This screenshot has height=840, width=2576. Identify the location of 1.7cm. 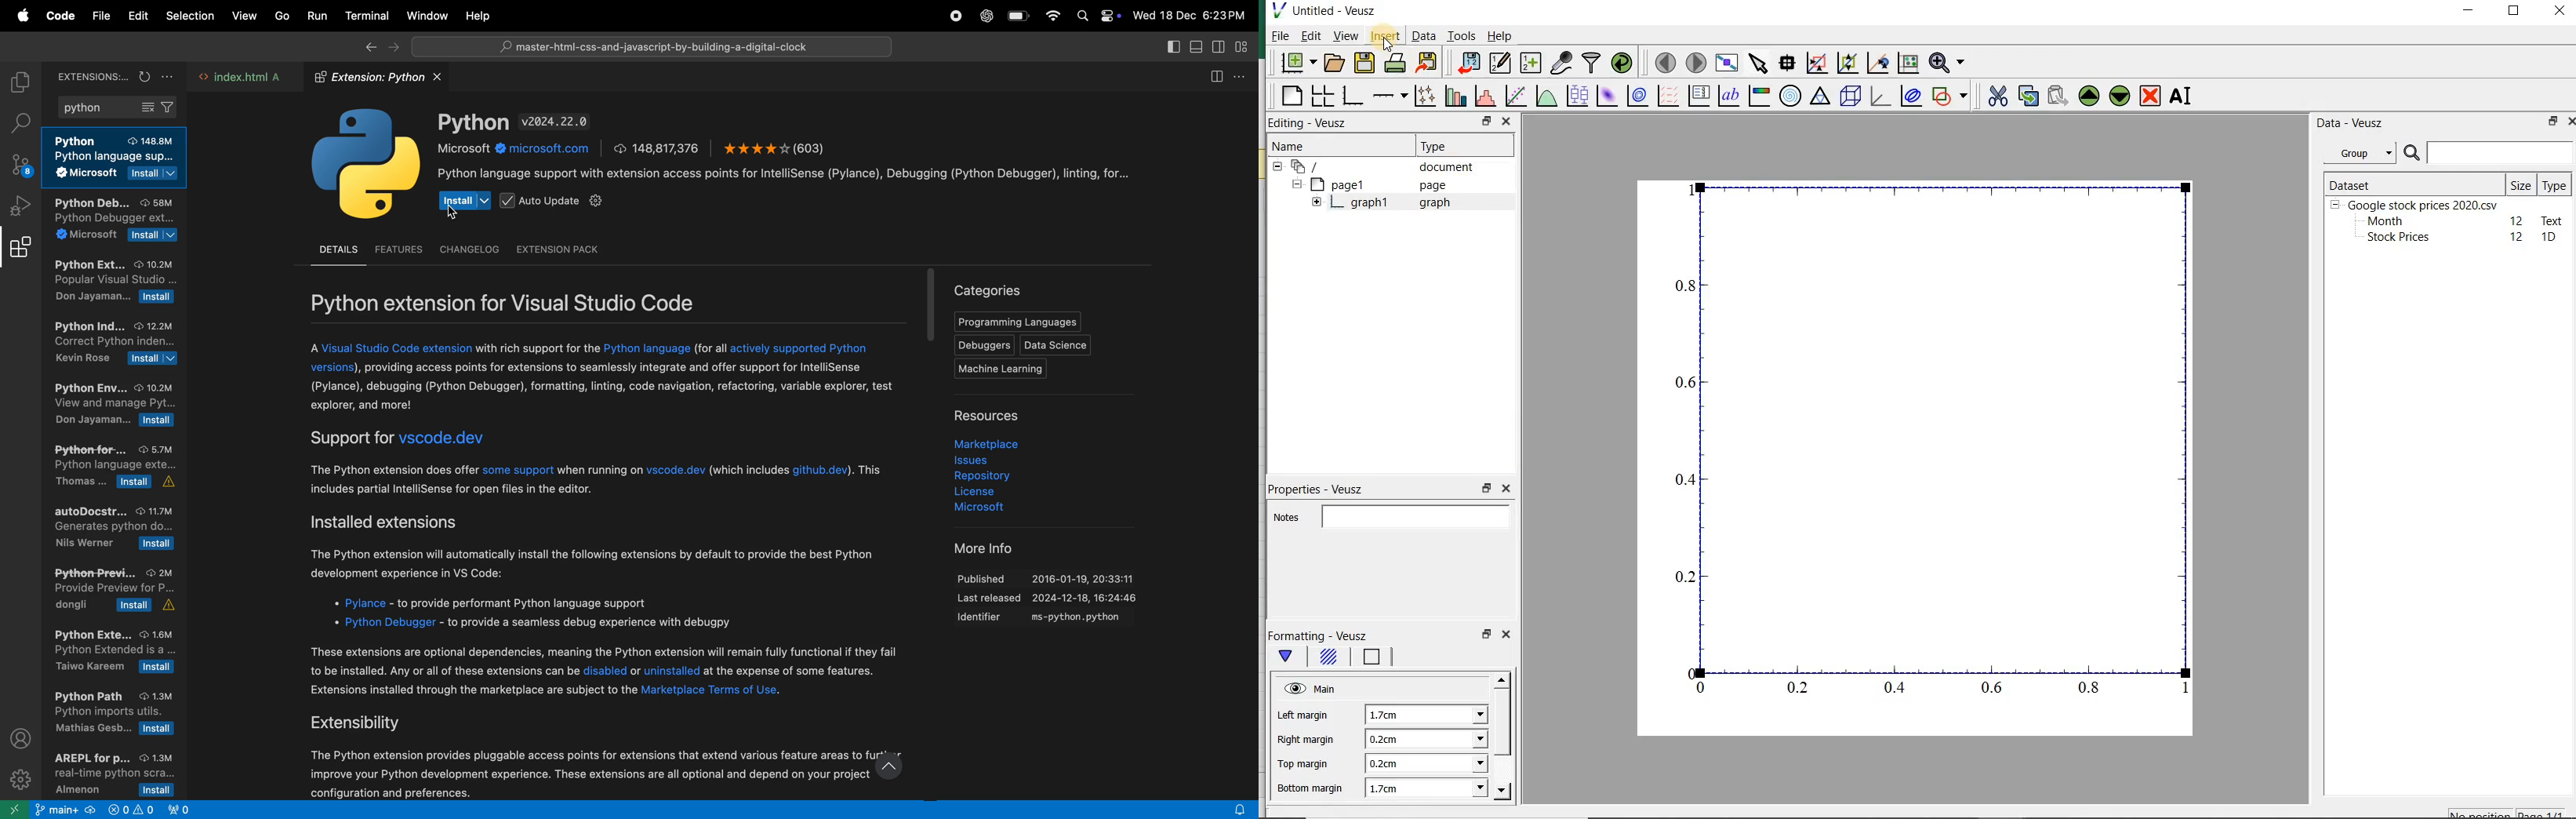
(1425, 787).